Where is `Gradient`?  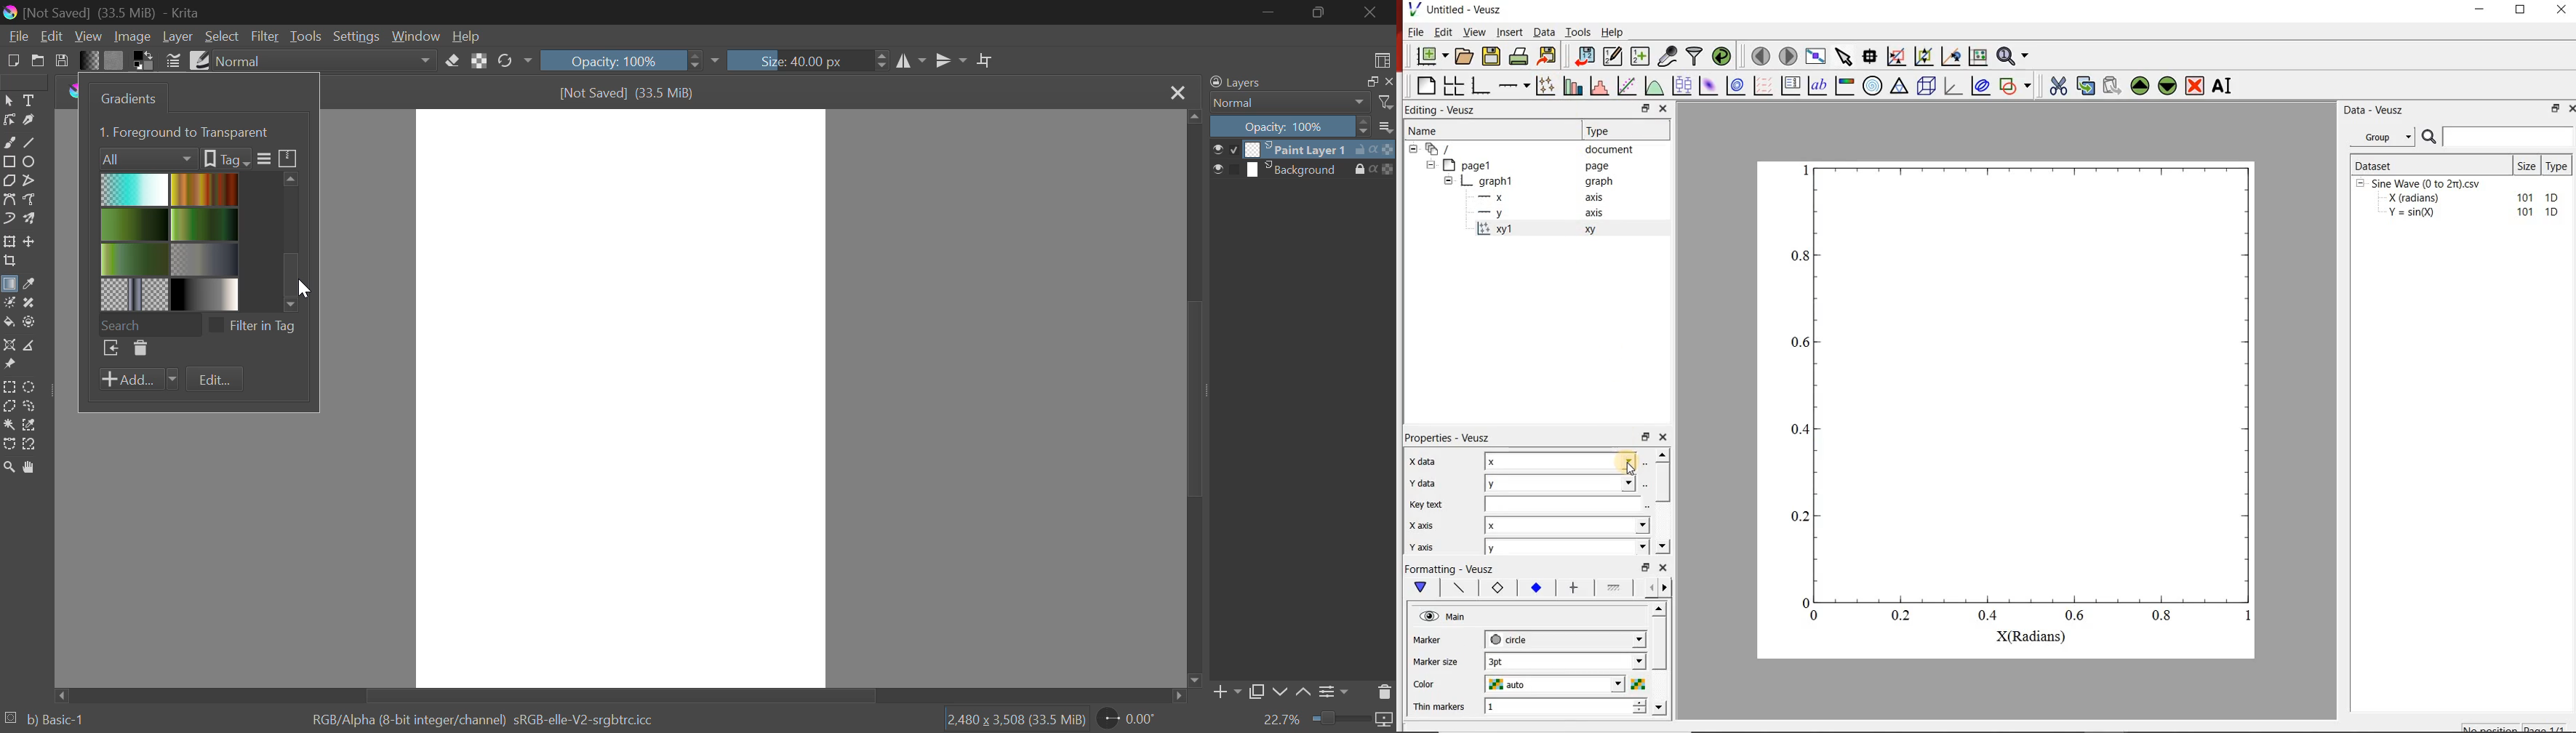
Gradient is located at coordinates (89, 60).